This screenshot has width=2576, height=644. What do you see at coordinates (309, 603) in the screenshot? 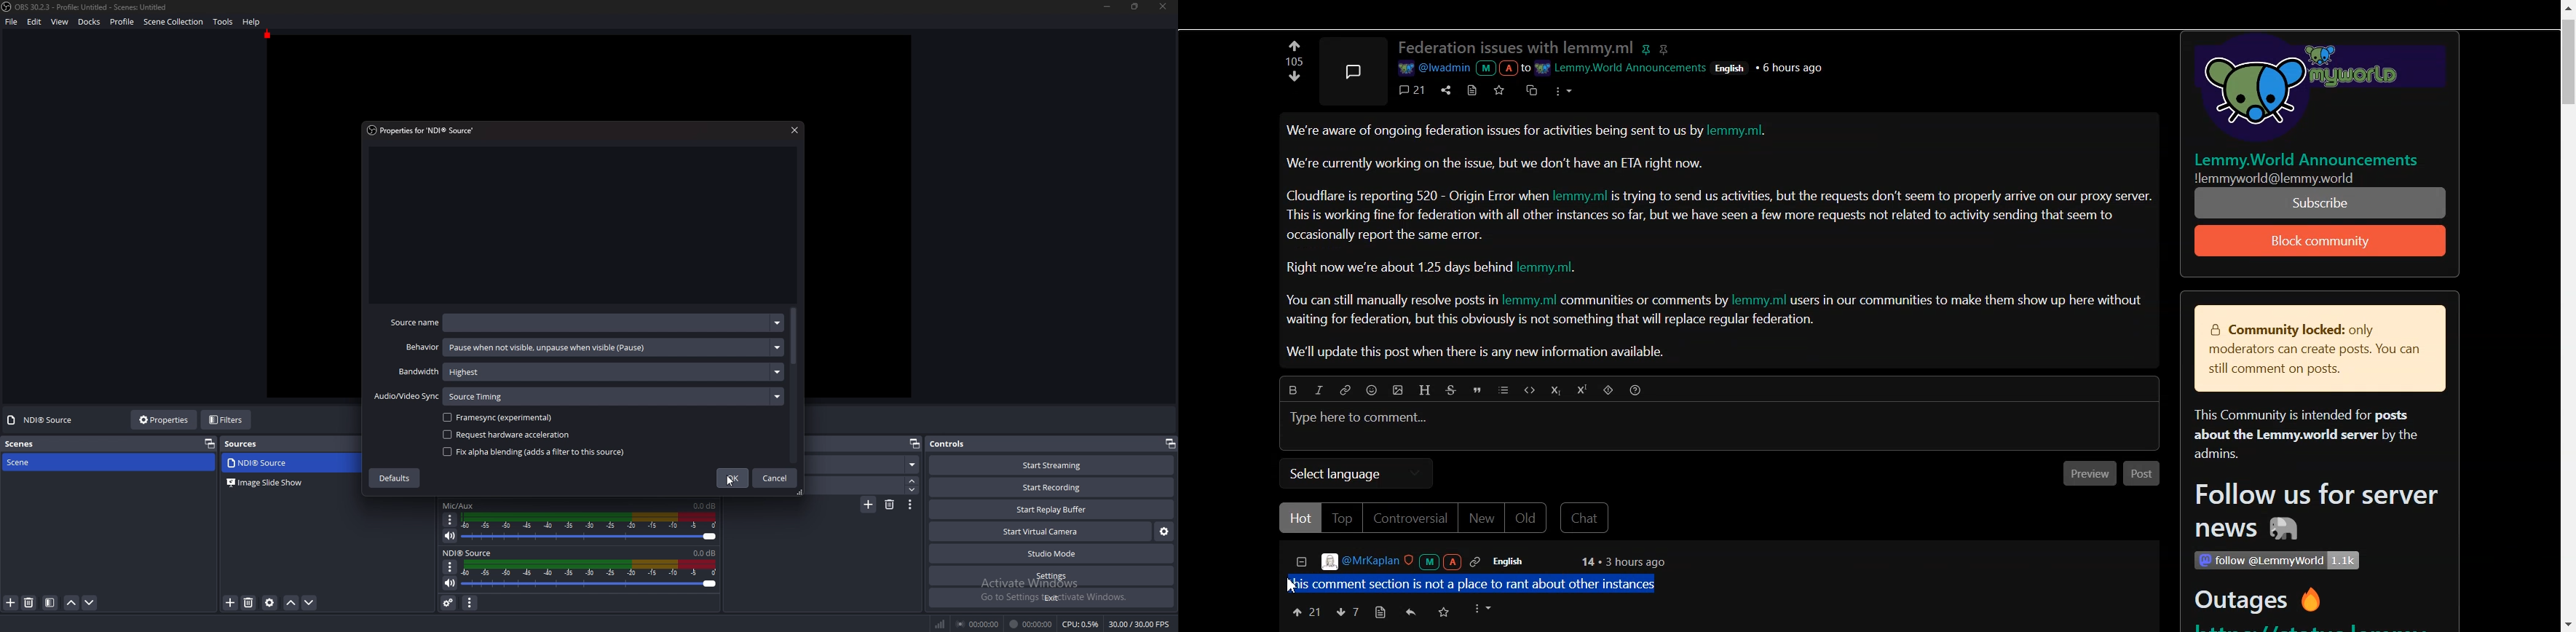
I see `move source down` at bounding box center [309, 603].